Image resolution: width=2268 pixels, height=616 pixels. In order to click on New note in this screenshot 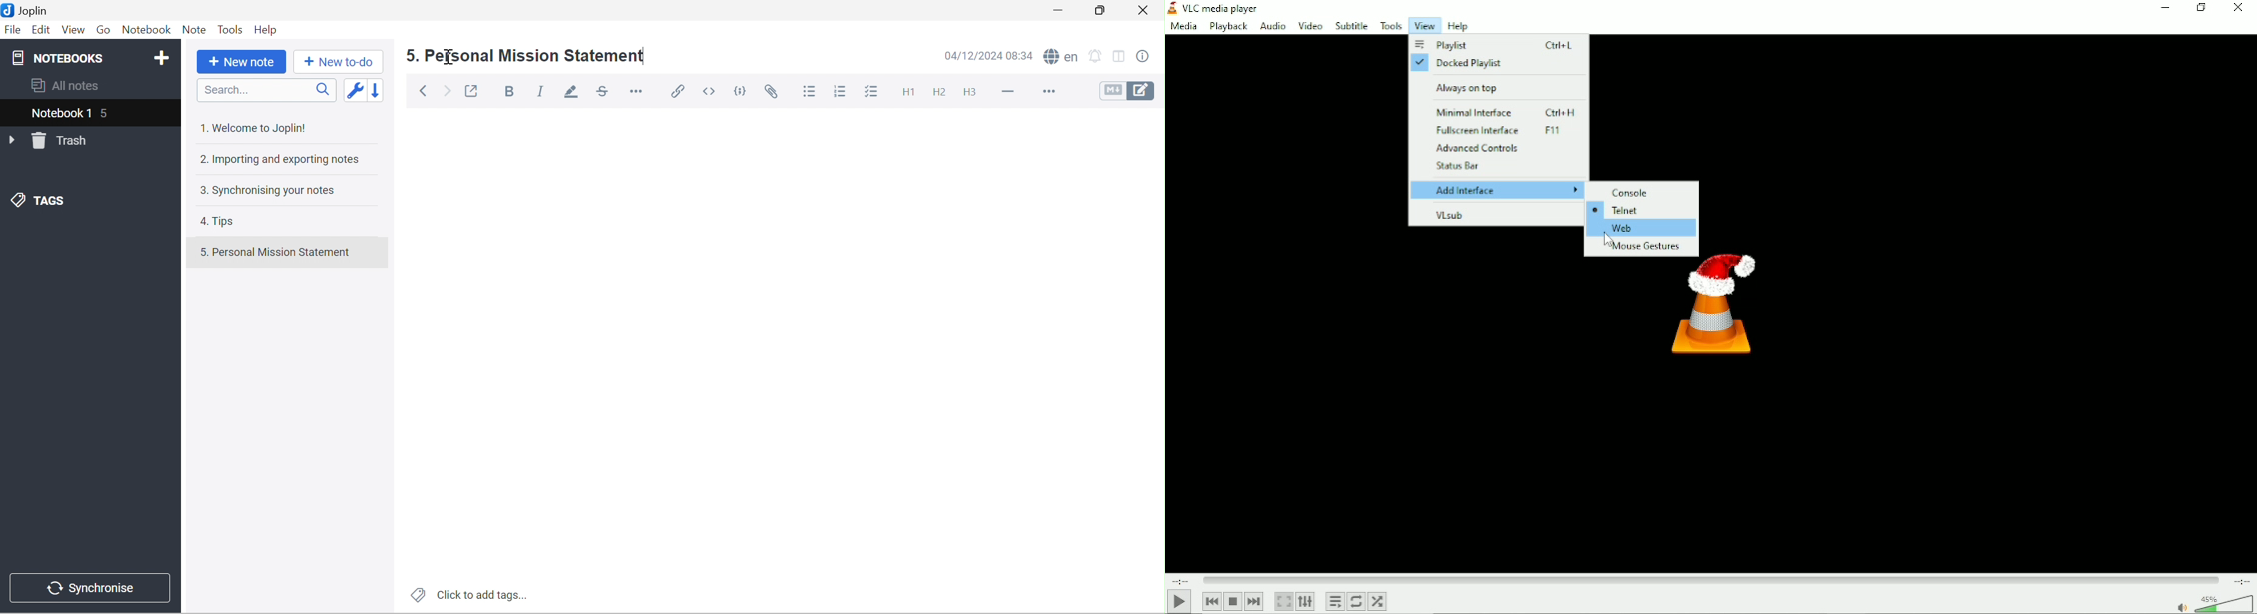, I will do `click(244, 62)`.